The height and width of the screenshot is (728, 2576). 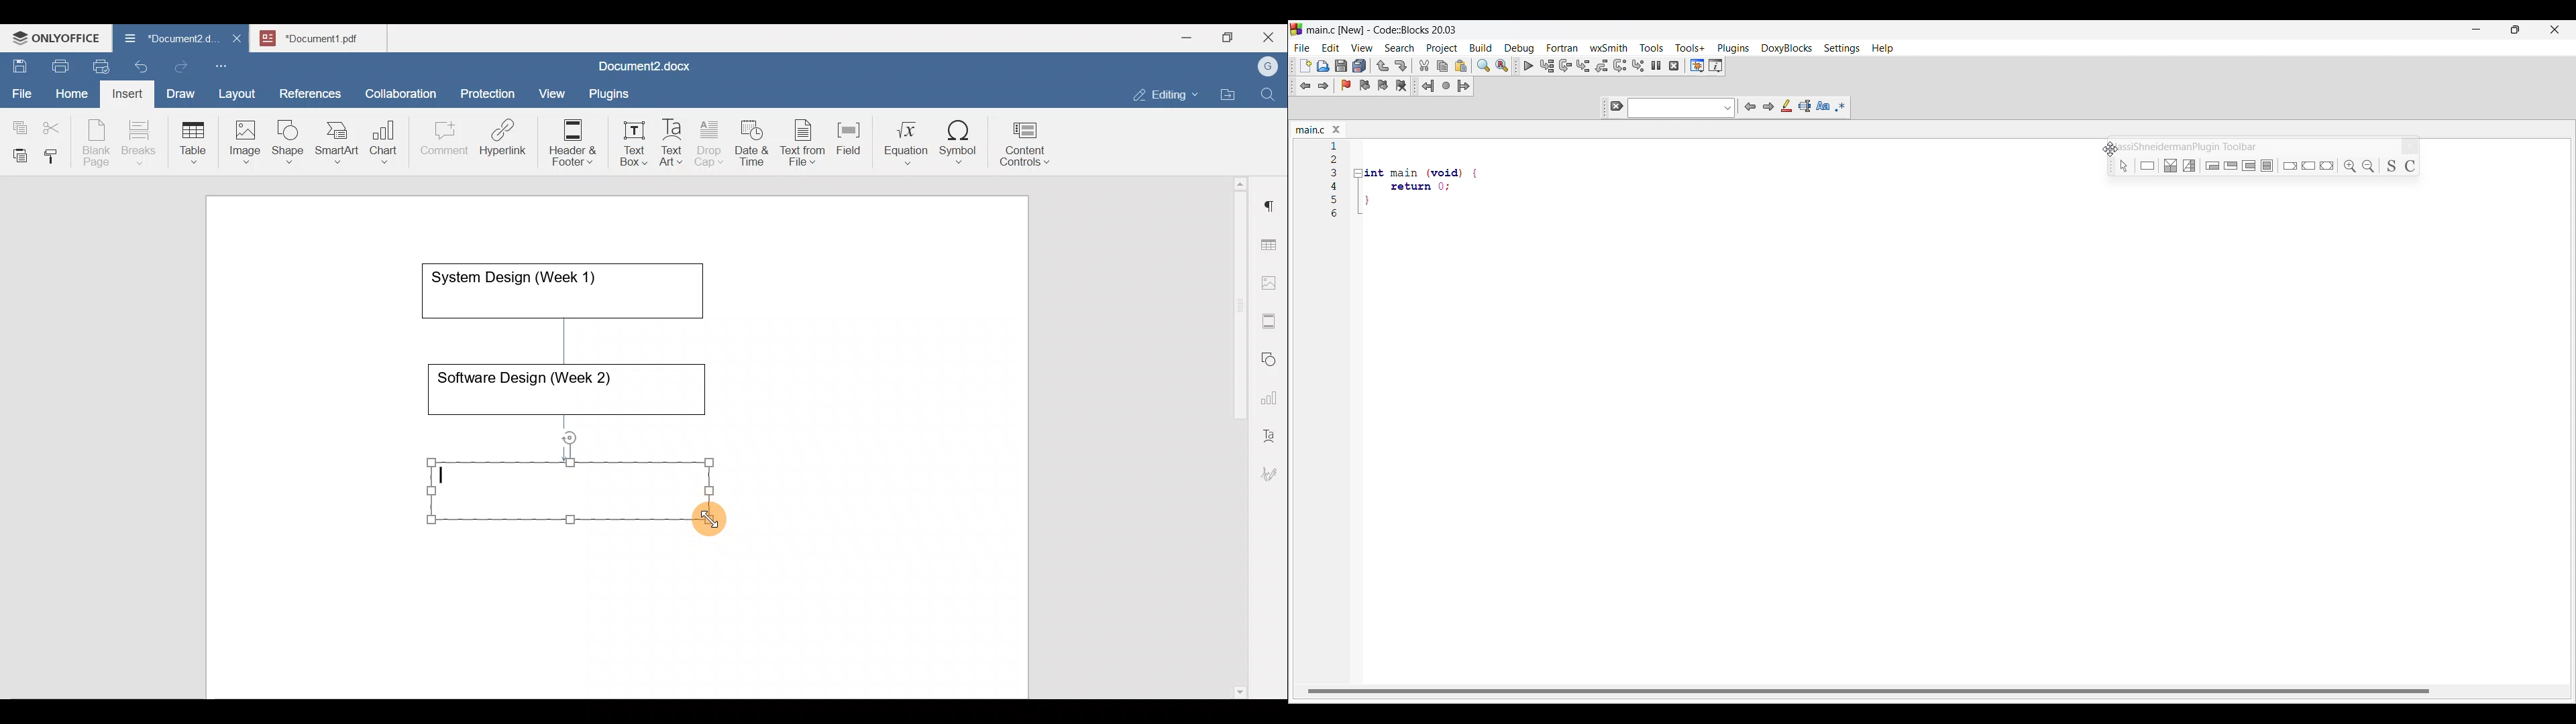 What do you see at coordinates (1617, 106) in the screenshot?
I see `Clear` at bounding box center [1617, 106].